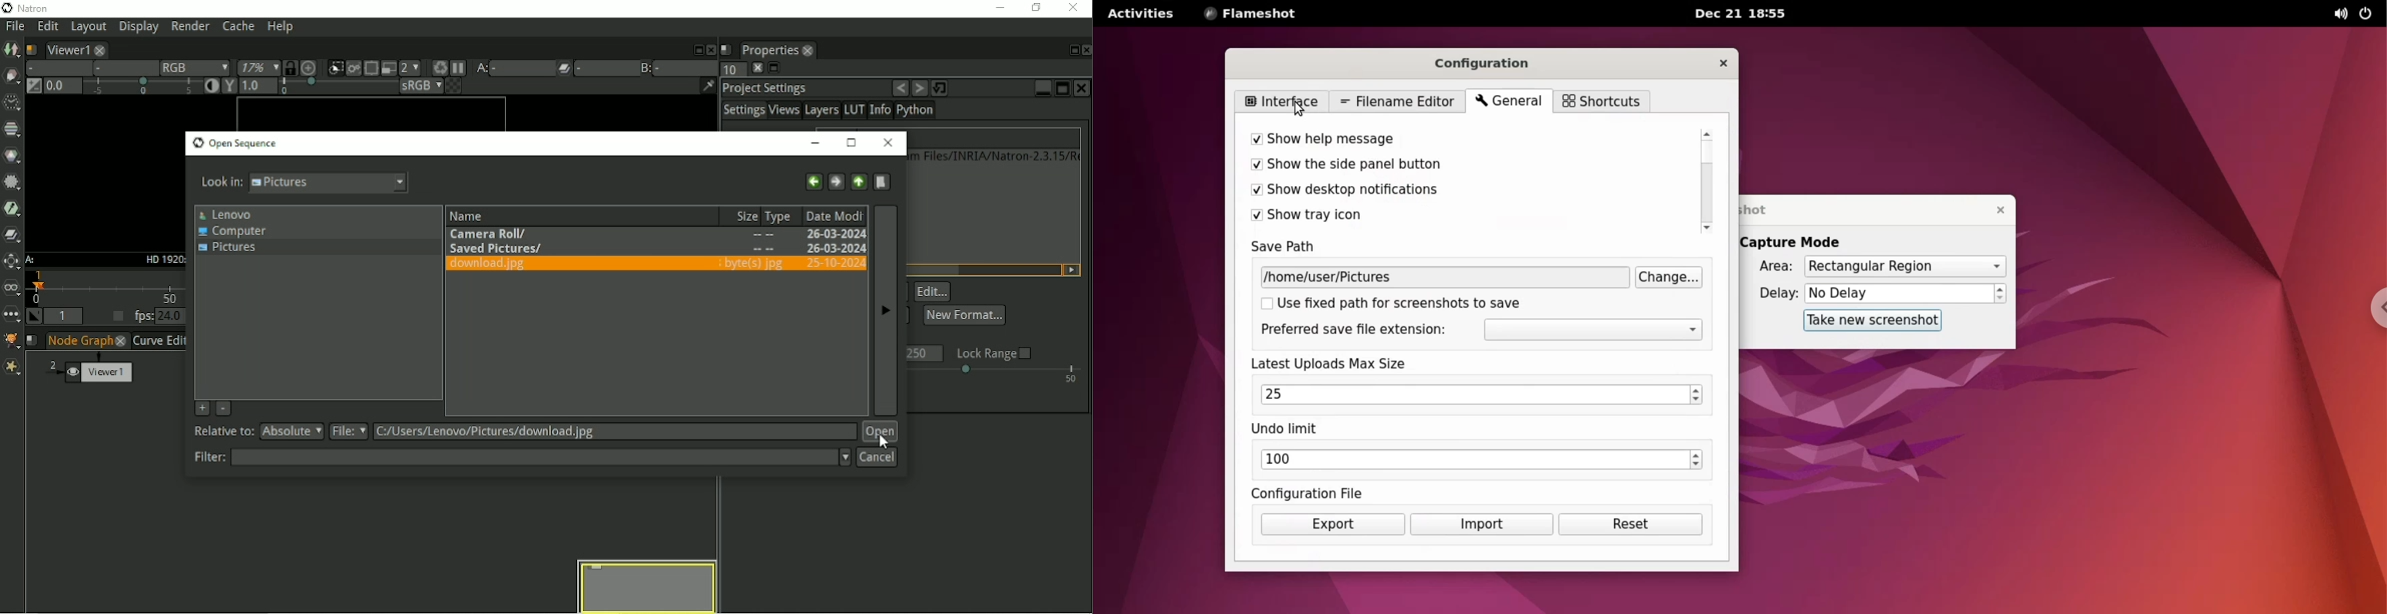  I want to click on Dec 21 18:55, so click(1743, 16).